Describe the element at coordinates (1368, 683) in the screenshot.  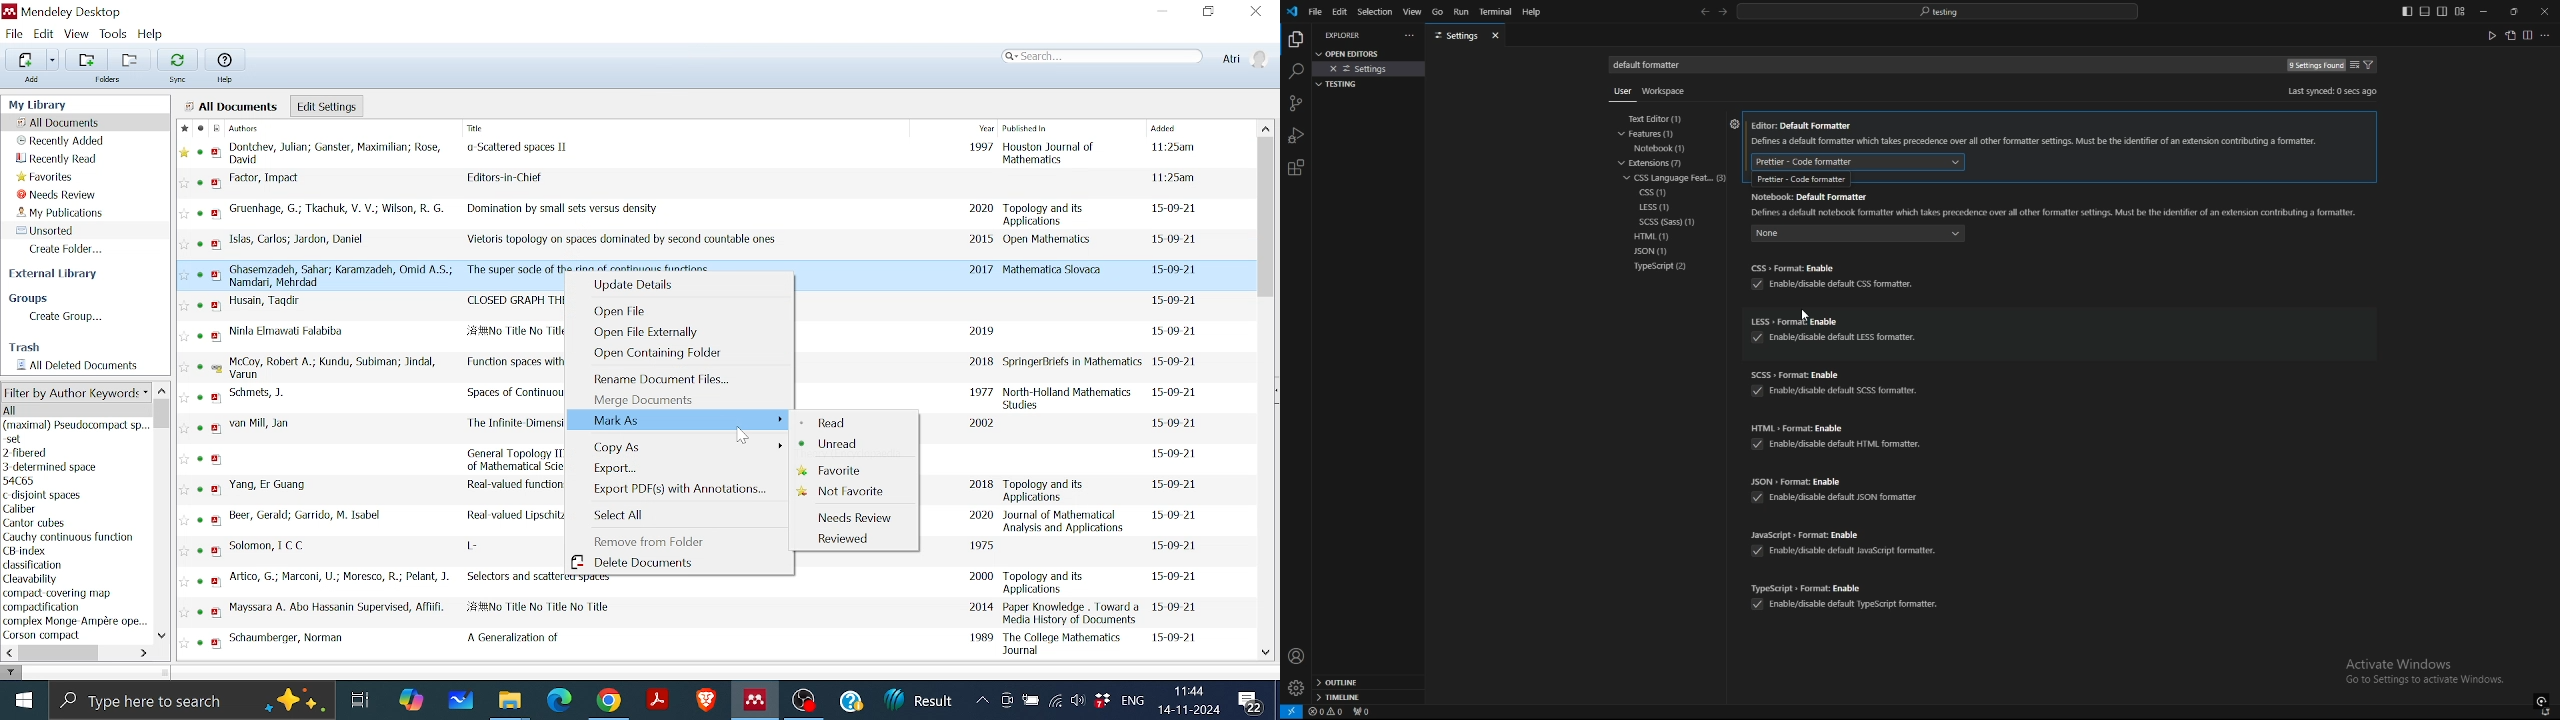
I see `outline` at that location.